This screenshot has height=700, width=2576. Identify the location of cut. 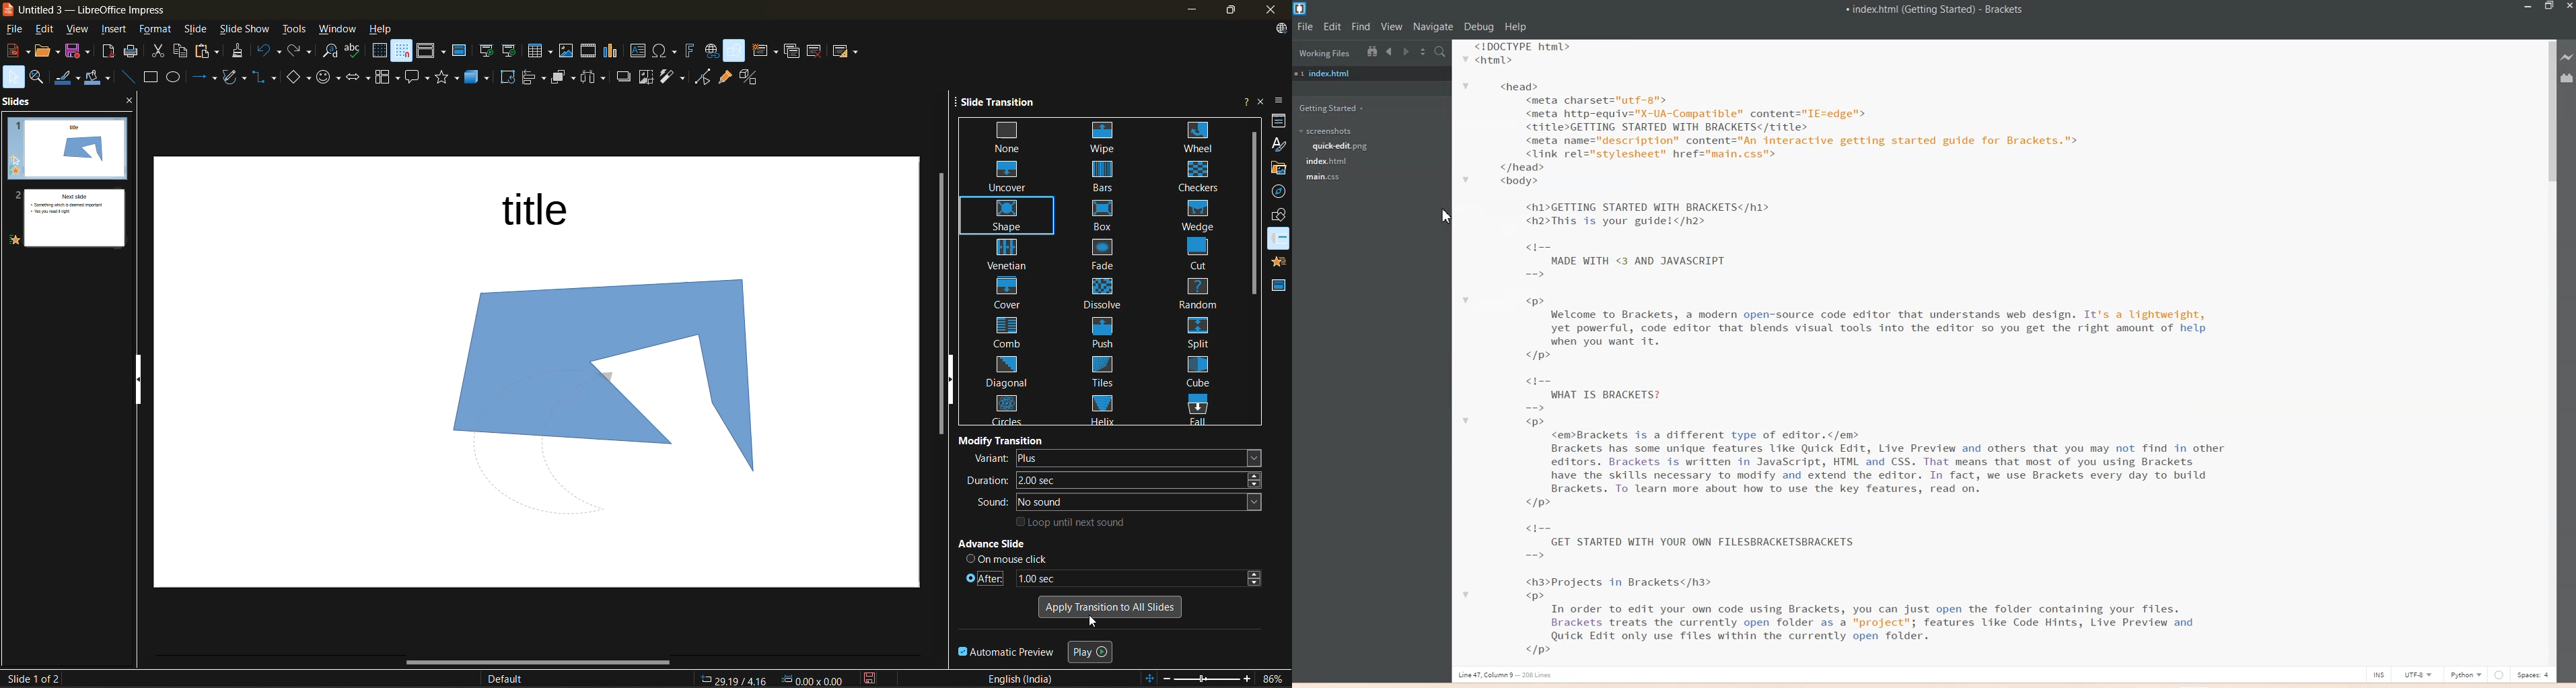
(160, 53).